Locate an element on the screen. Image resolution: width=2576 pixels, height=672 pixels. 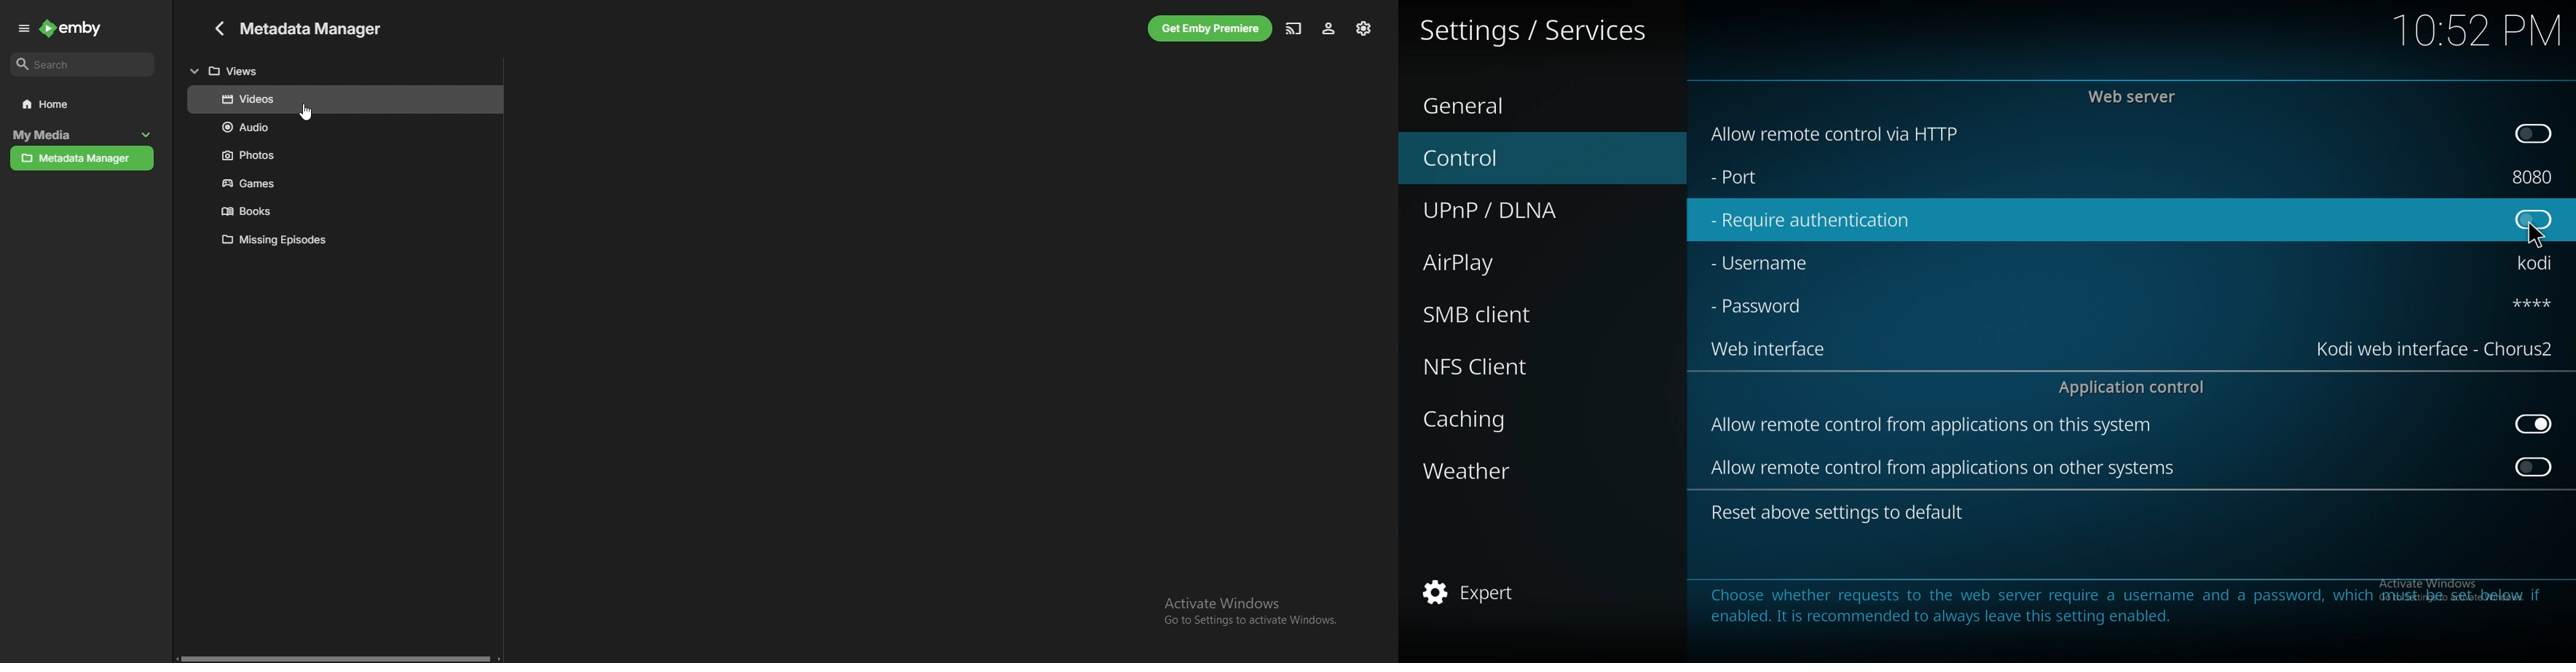
smb client is located at coordinates (1521, 314).